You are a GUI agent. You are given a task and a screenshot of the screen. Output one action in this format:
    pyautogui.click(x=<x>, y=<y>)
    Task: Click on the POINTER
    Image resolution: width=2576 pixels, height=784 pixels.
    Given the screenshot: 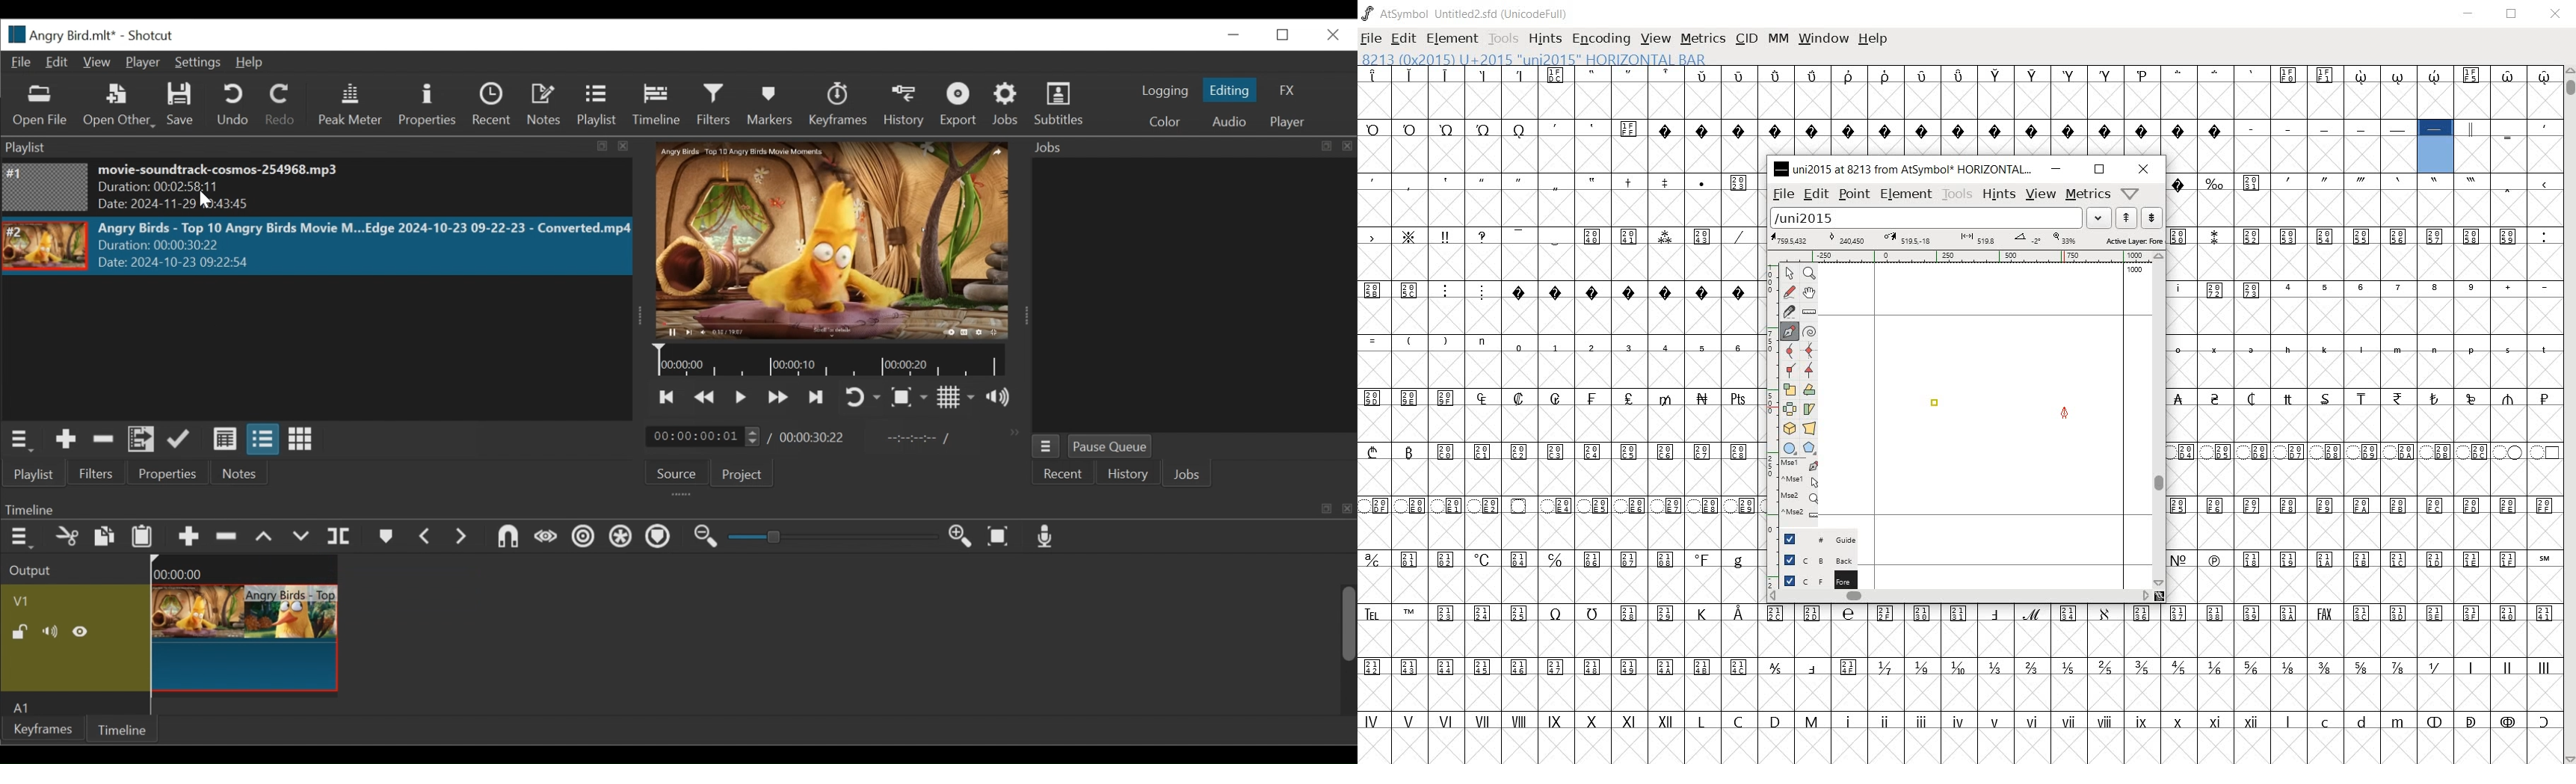 What is the action you would take?
    pyautogui.click(x=1790, y=274)
    